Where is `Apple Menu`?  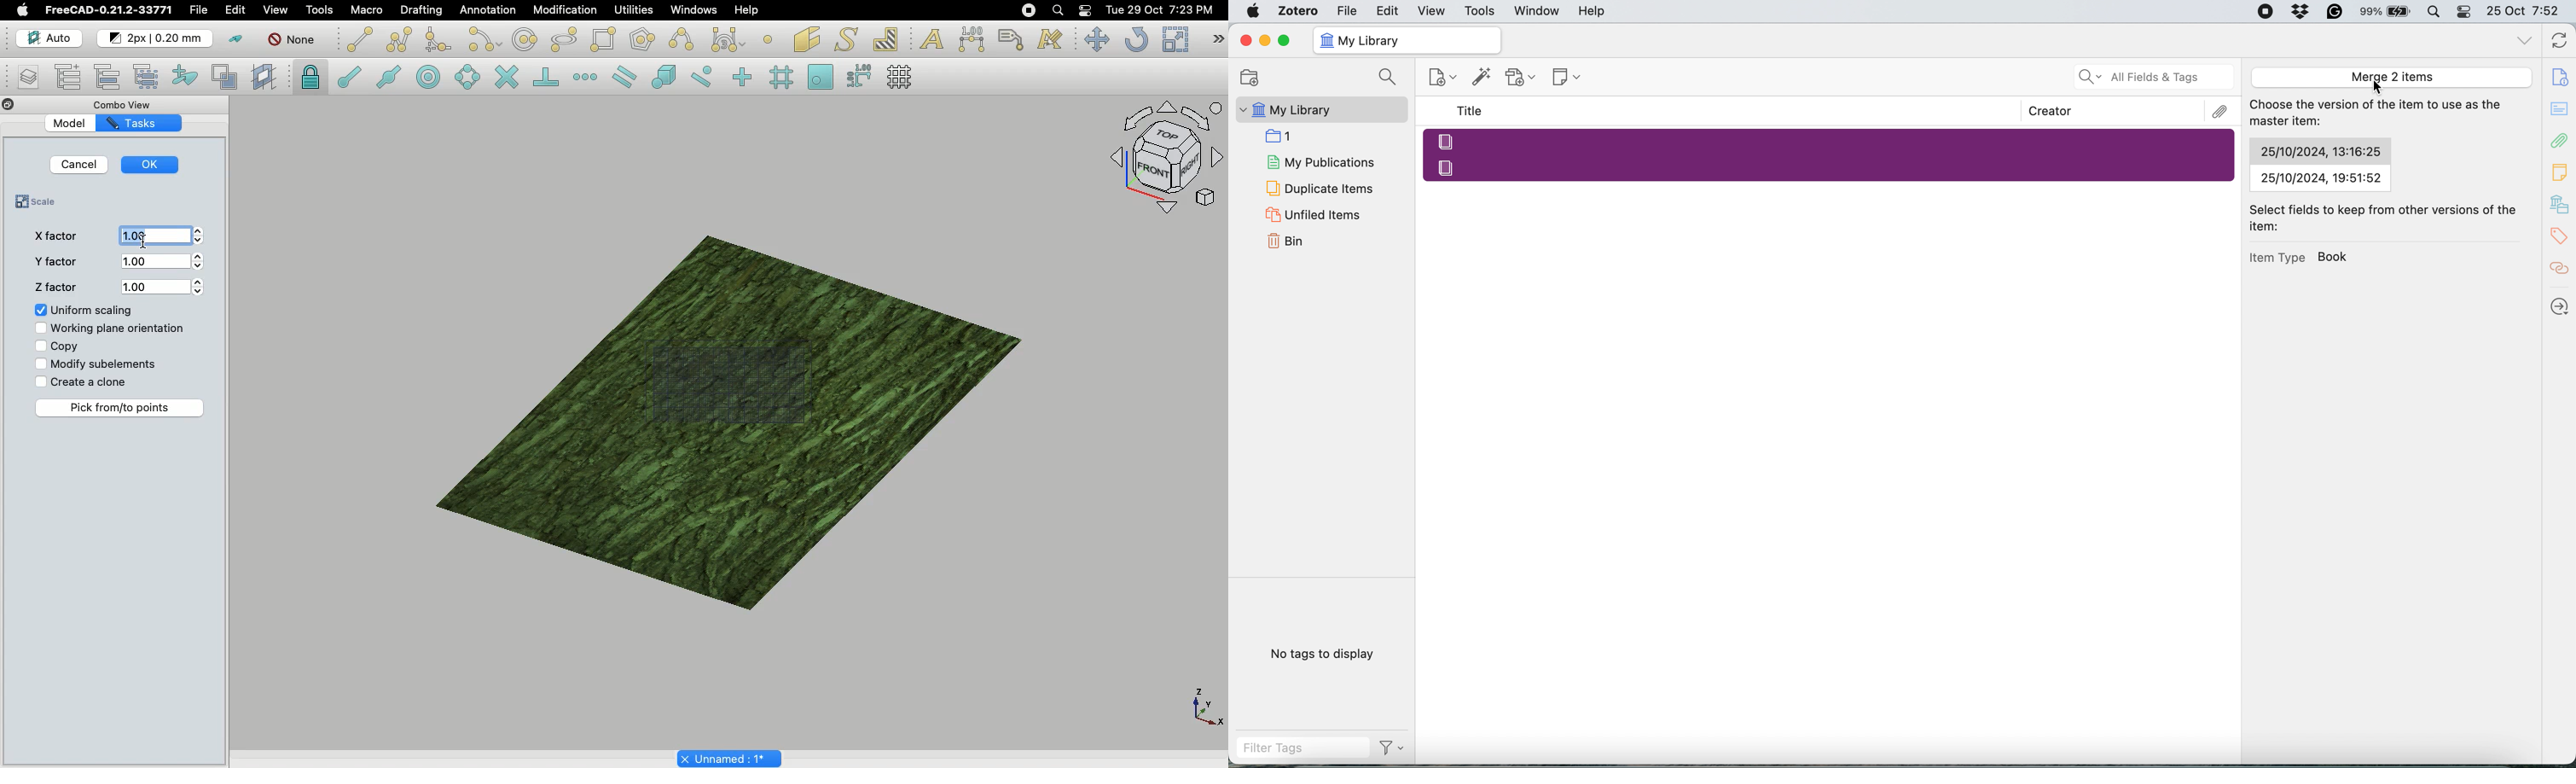 Apple Menu is located at coordinates (1255, 11).